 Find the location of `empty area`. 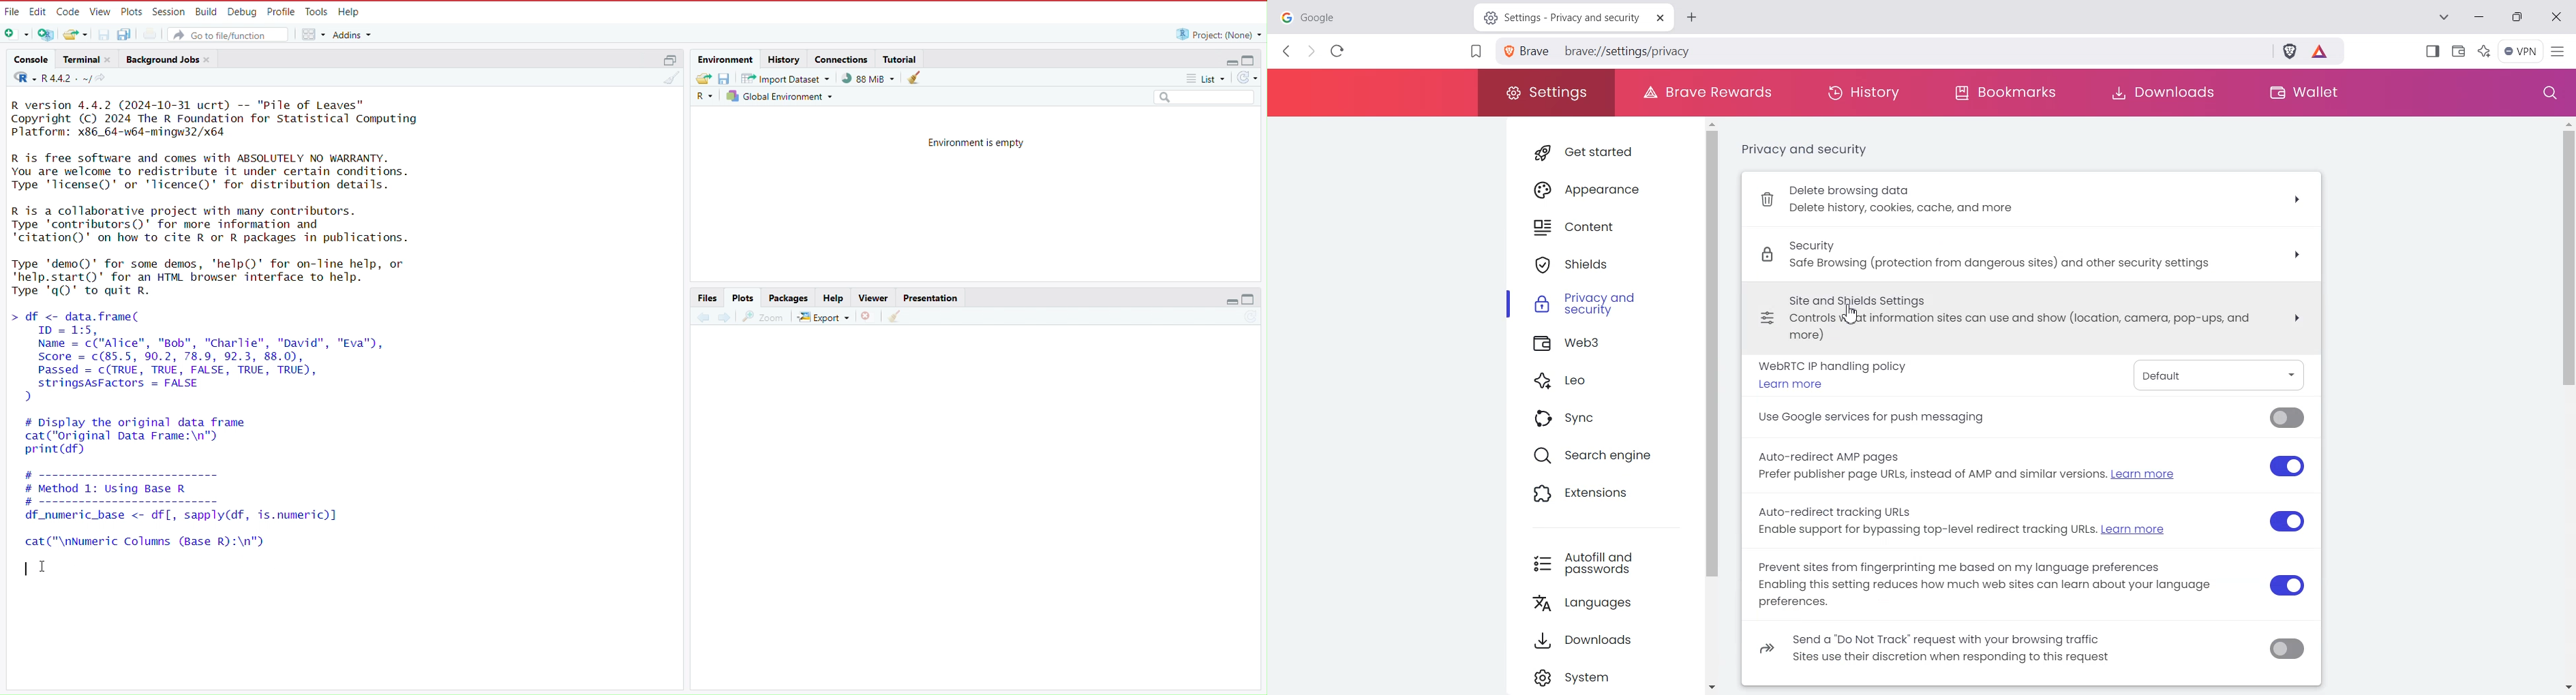

empty area is located at coordinates (963, 517).